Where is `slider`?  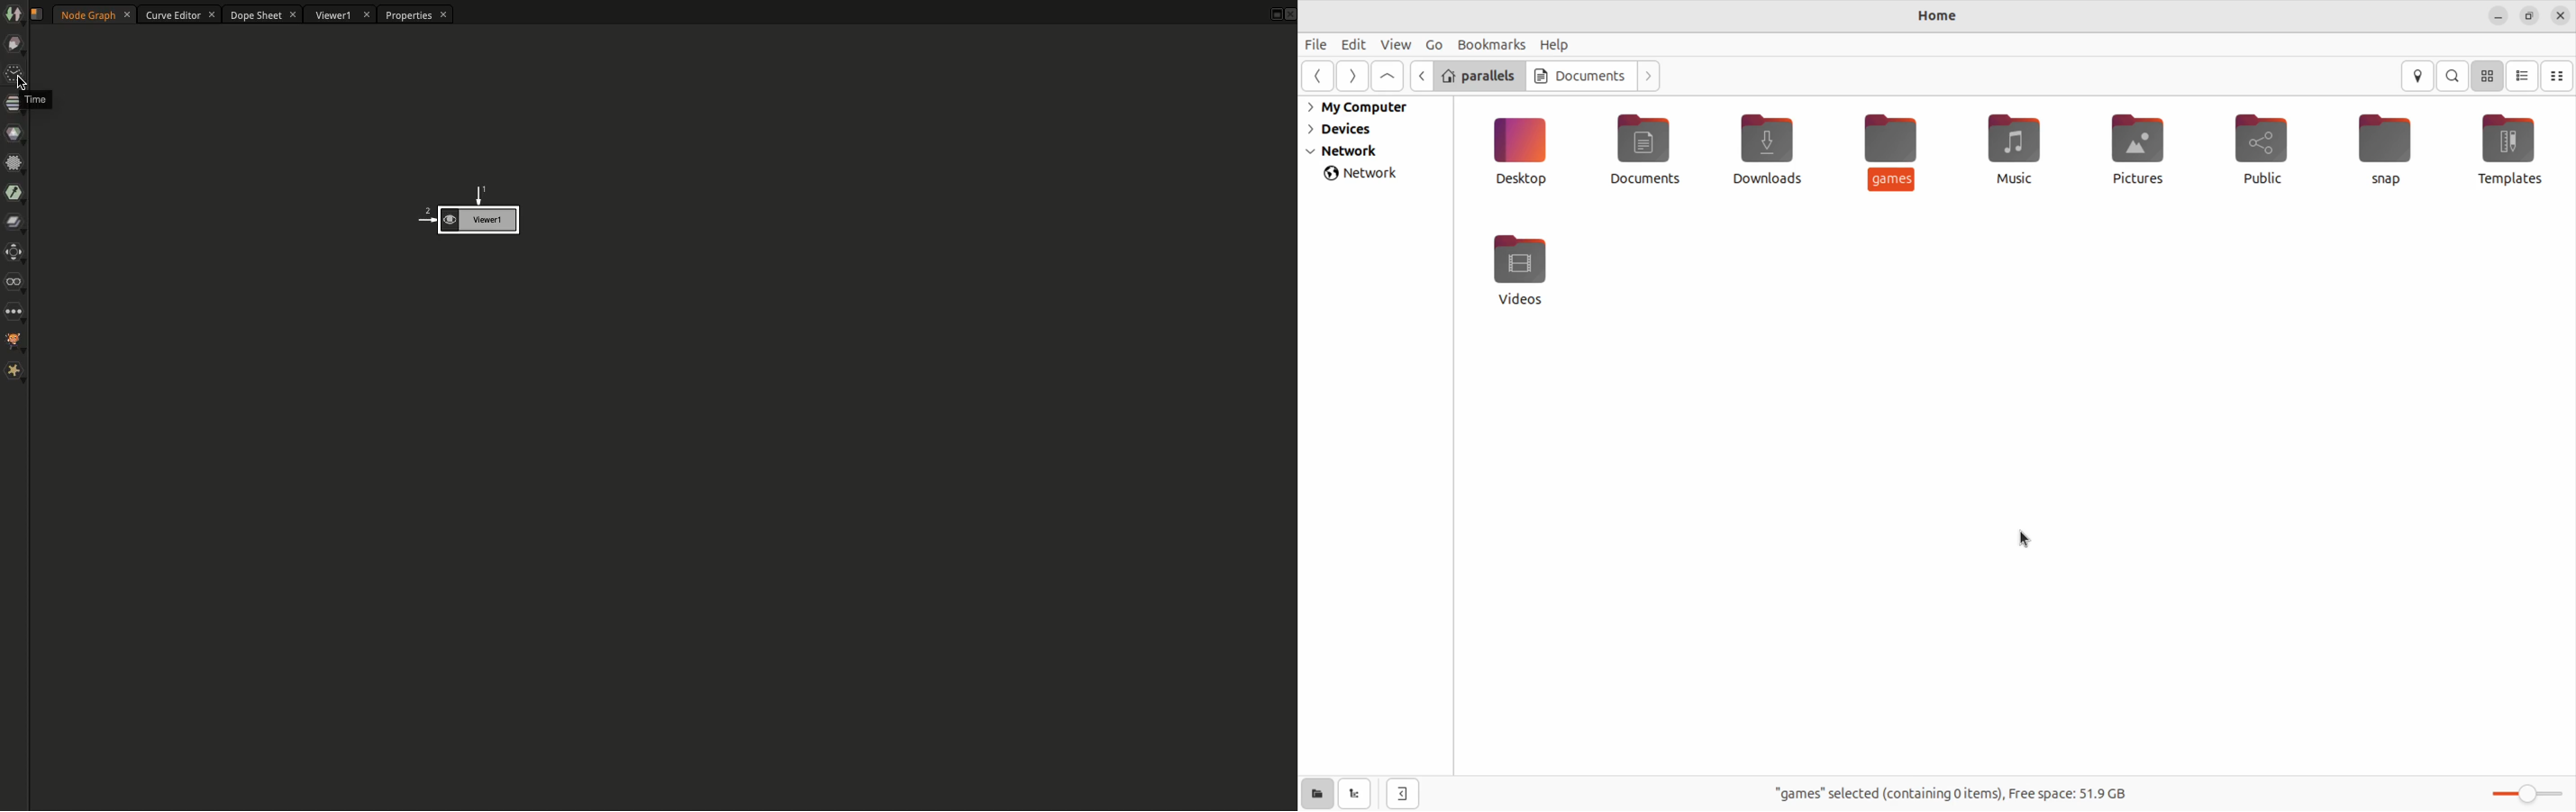
slider is located at coordinates (2530, 794).